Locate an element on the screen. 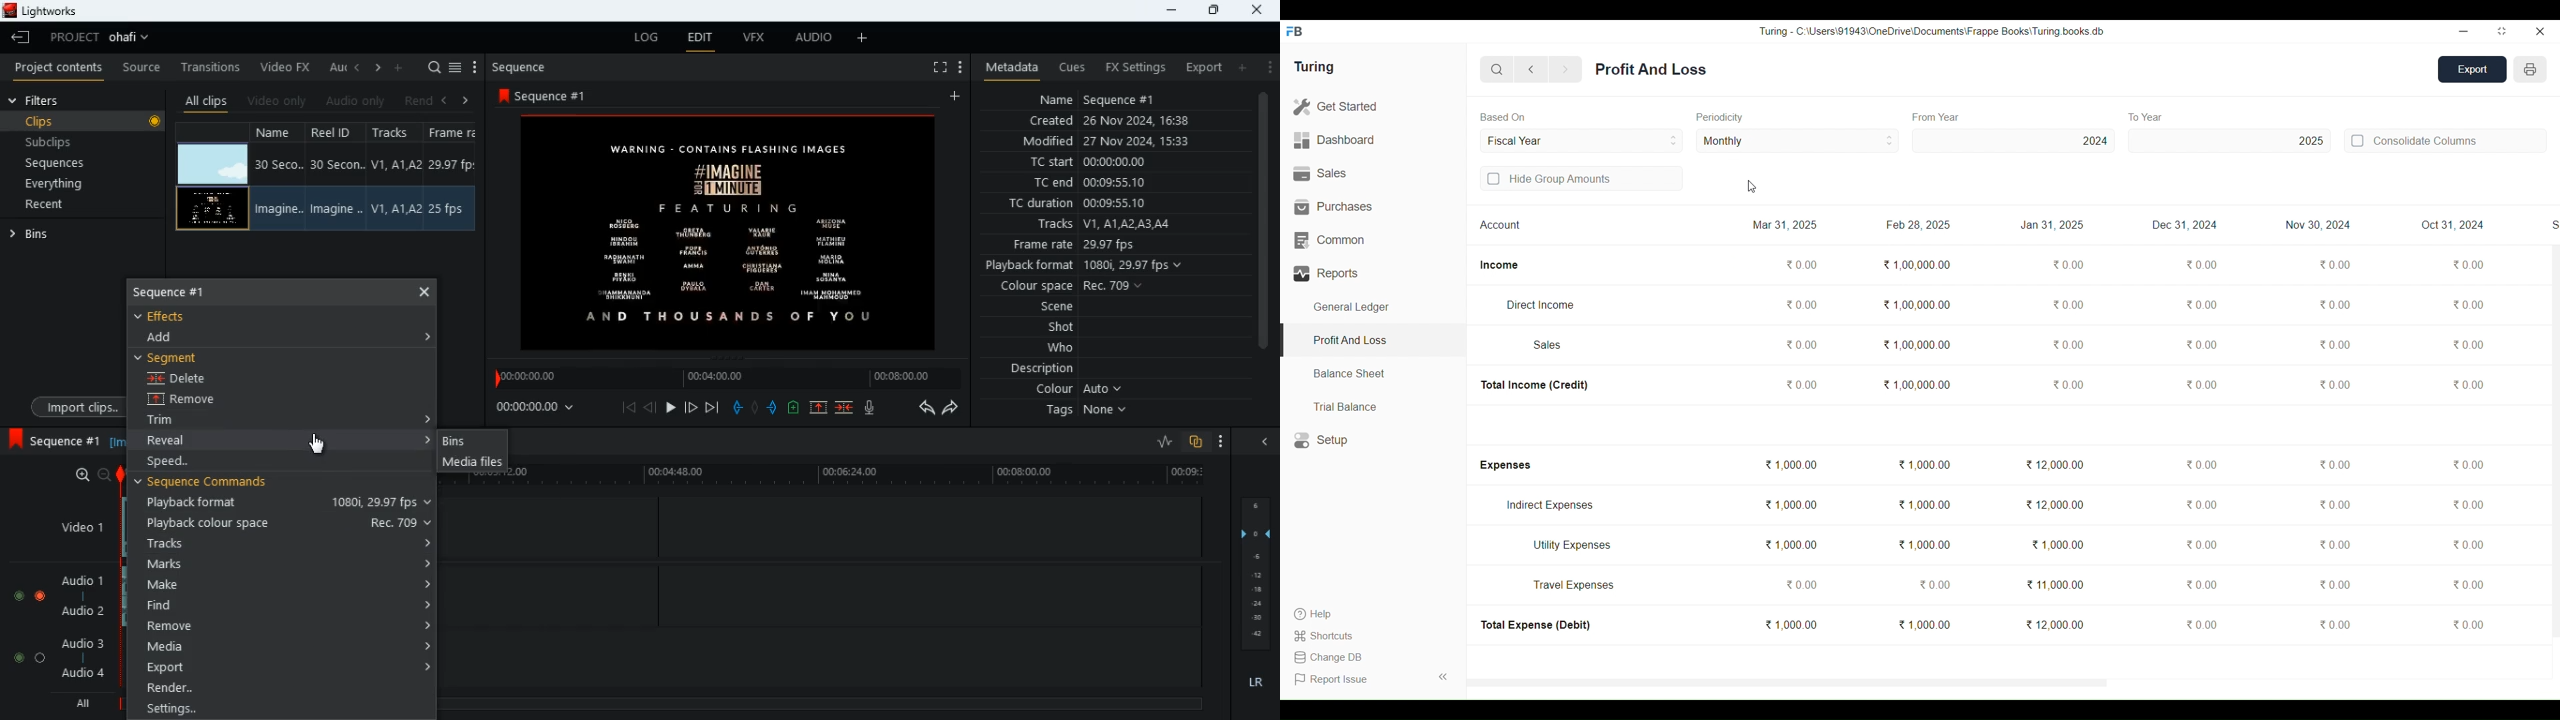 Image resolution: width=2576 pixels, height=728 pixels. 0.00 is located at coordinates (2069, 265).